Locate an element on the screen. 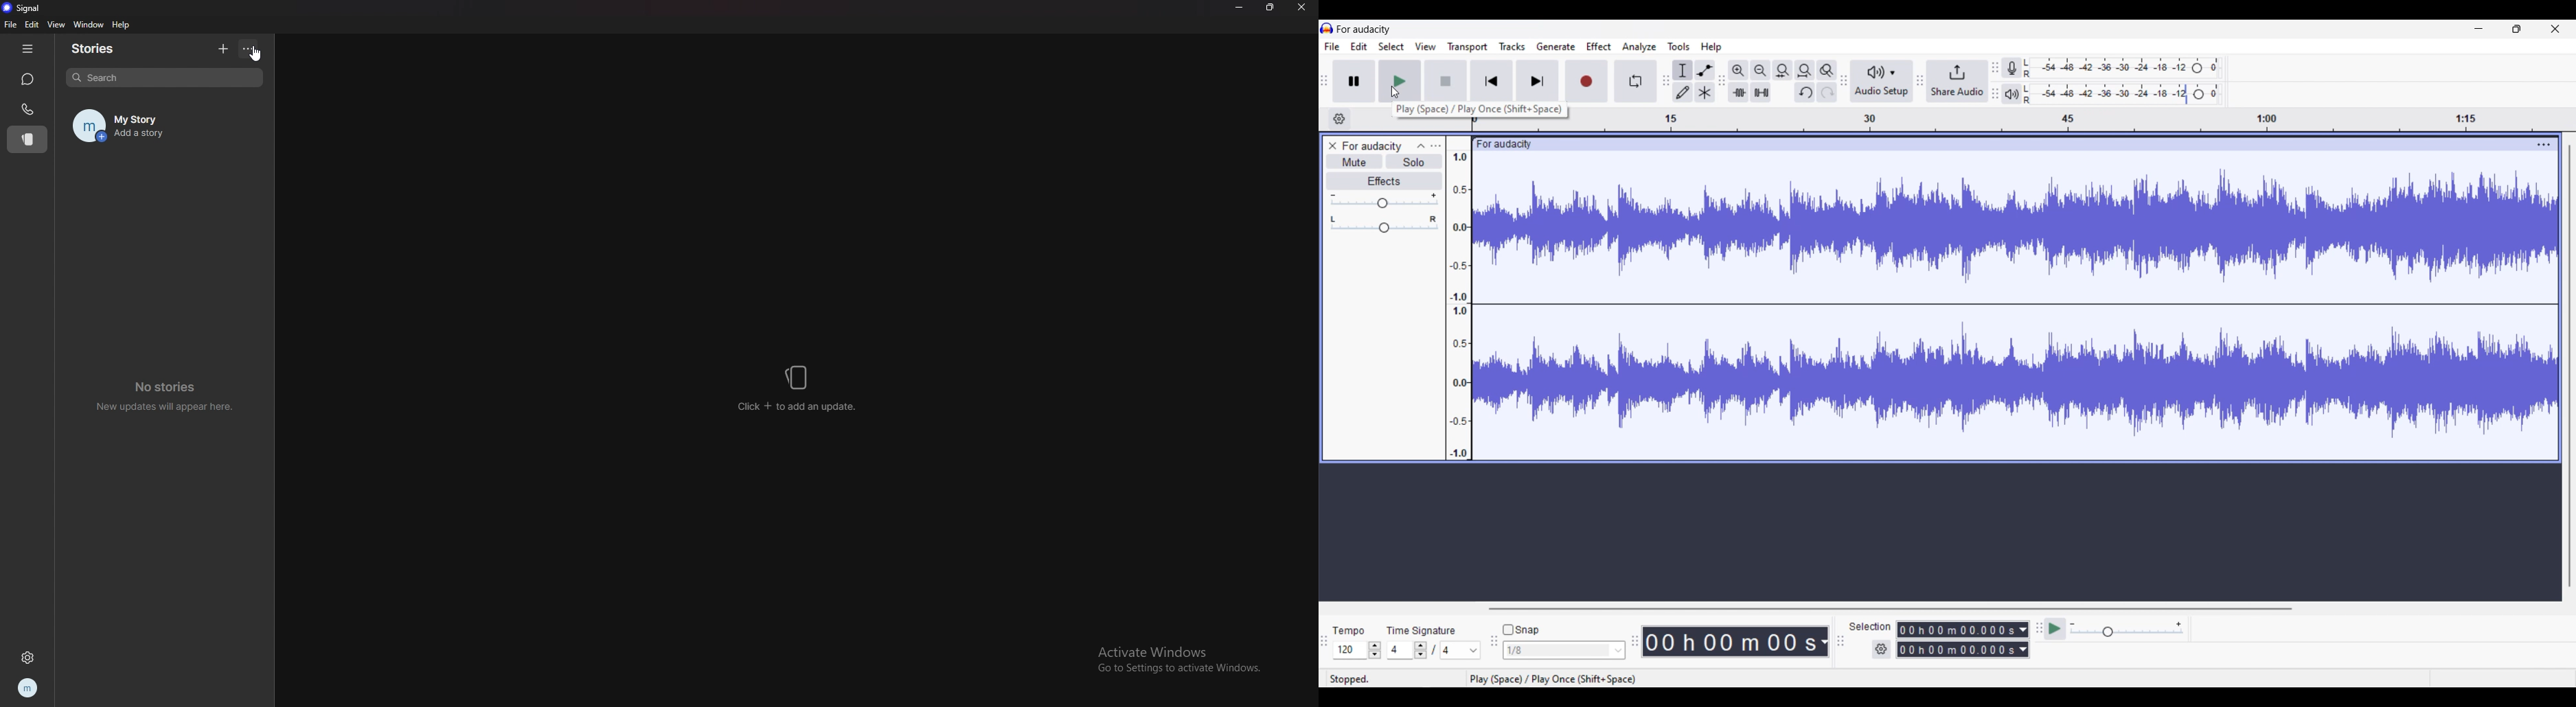 The width and height of the screenshot is (2576, 728). Collapse is located at coordinates (1421, 147).